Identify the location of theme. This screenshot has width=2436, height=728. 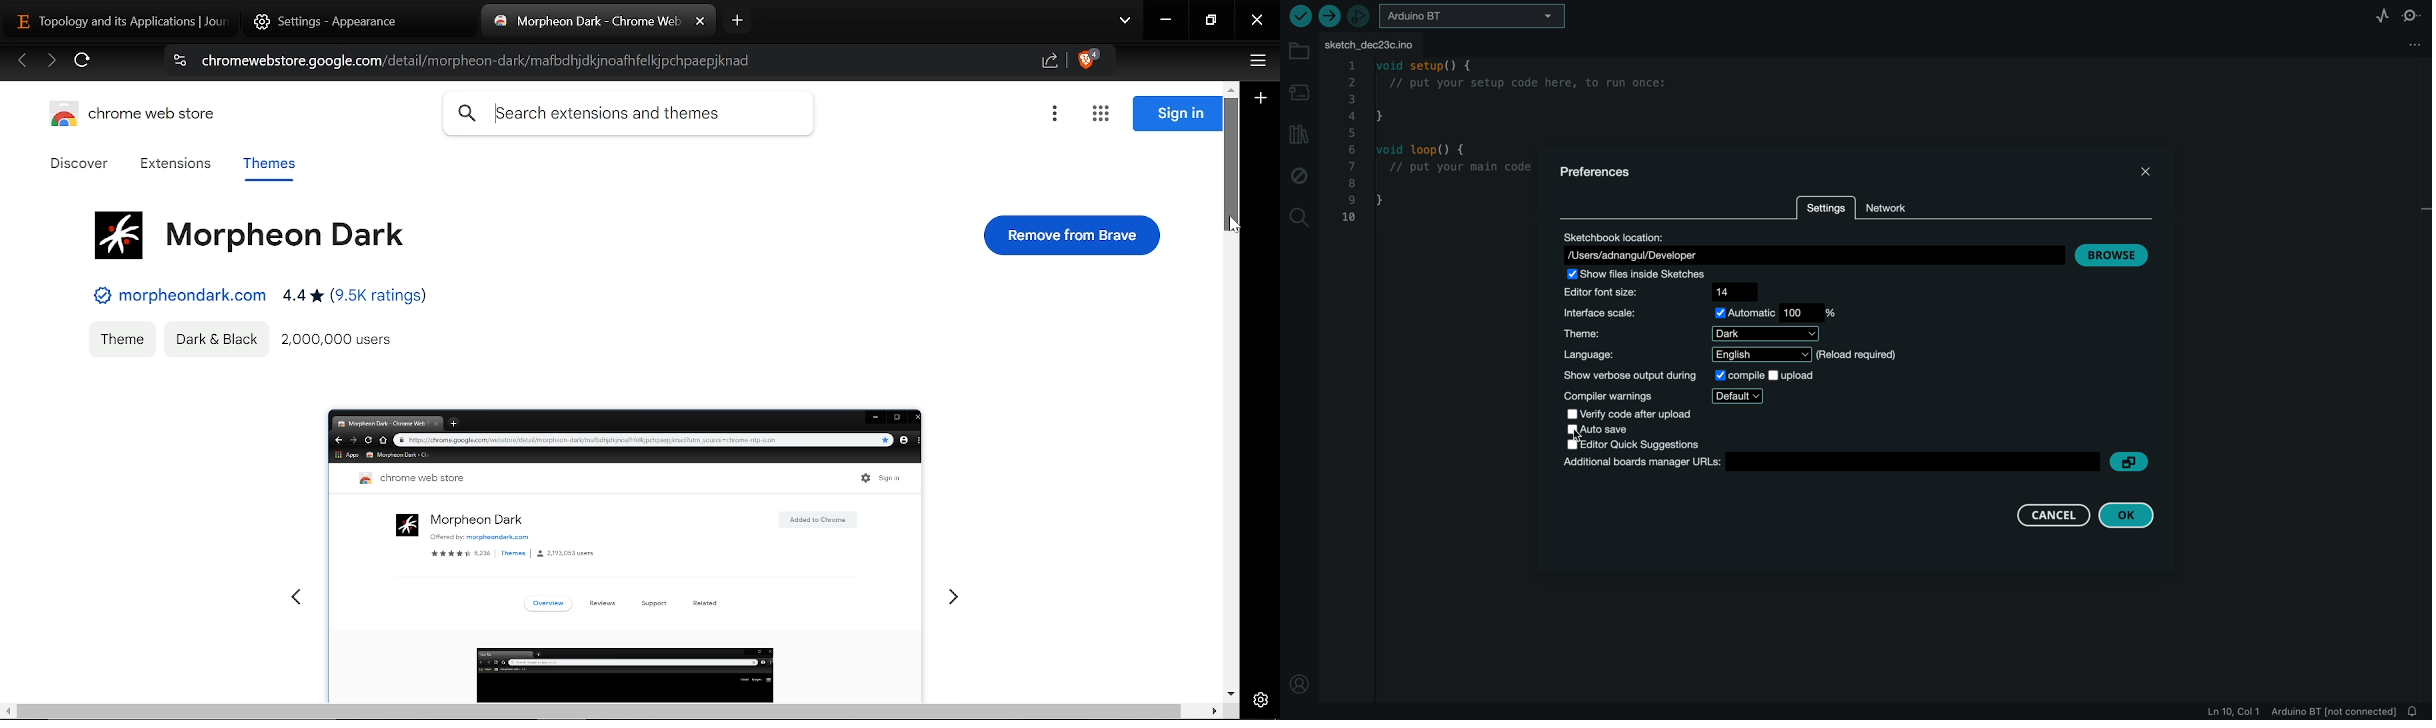
(120, 336).